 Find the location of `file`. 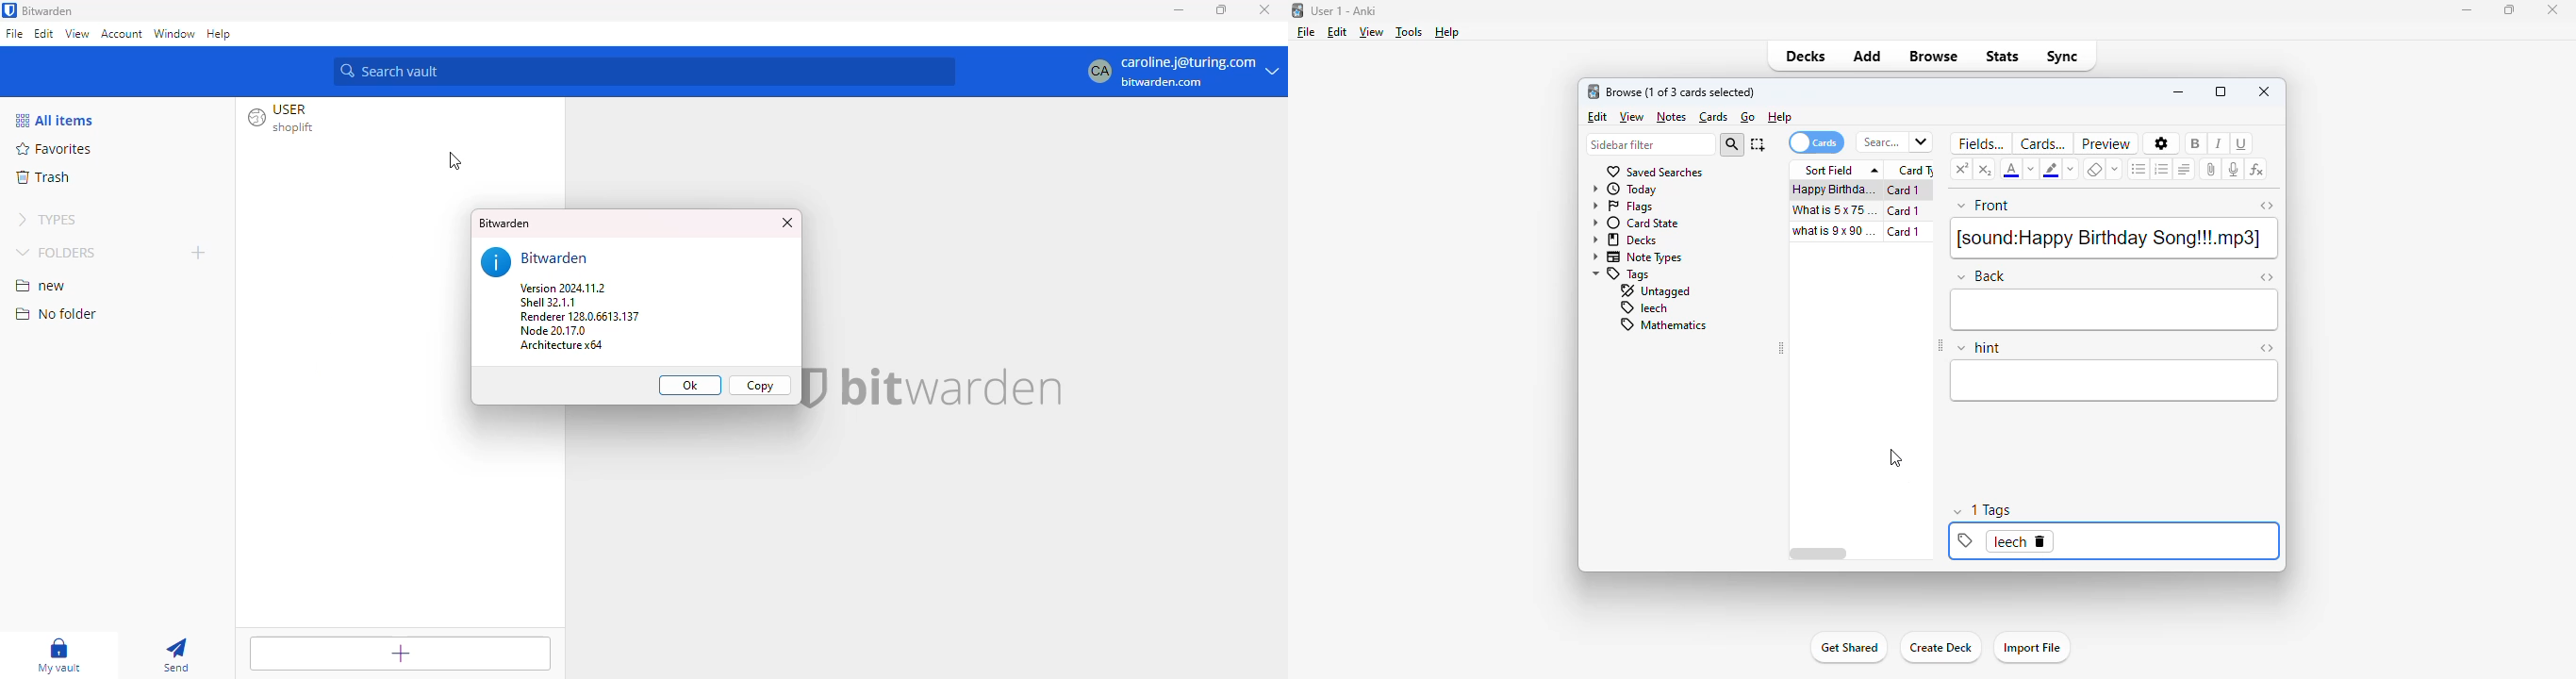

file is located at coordinates (15, 33).